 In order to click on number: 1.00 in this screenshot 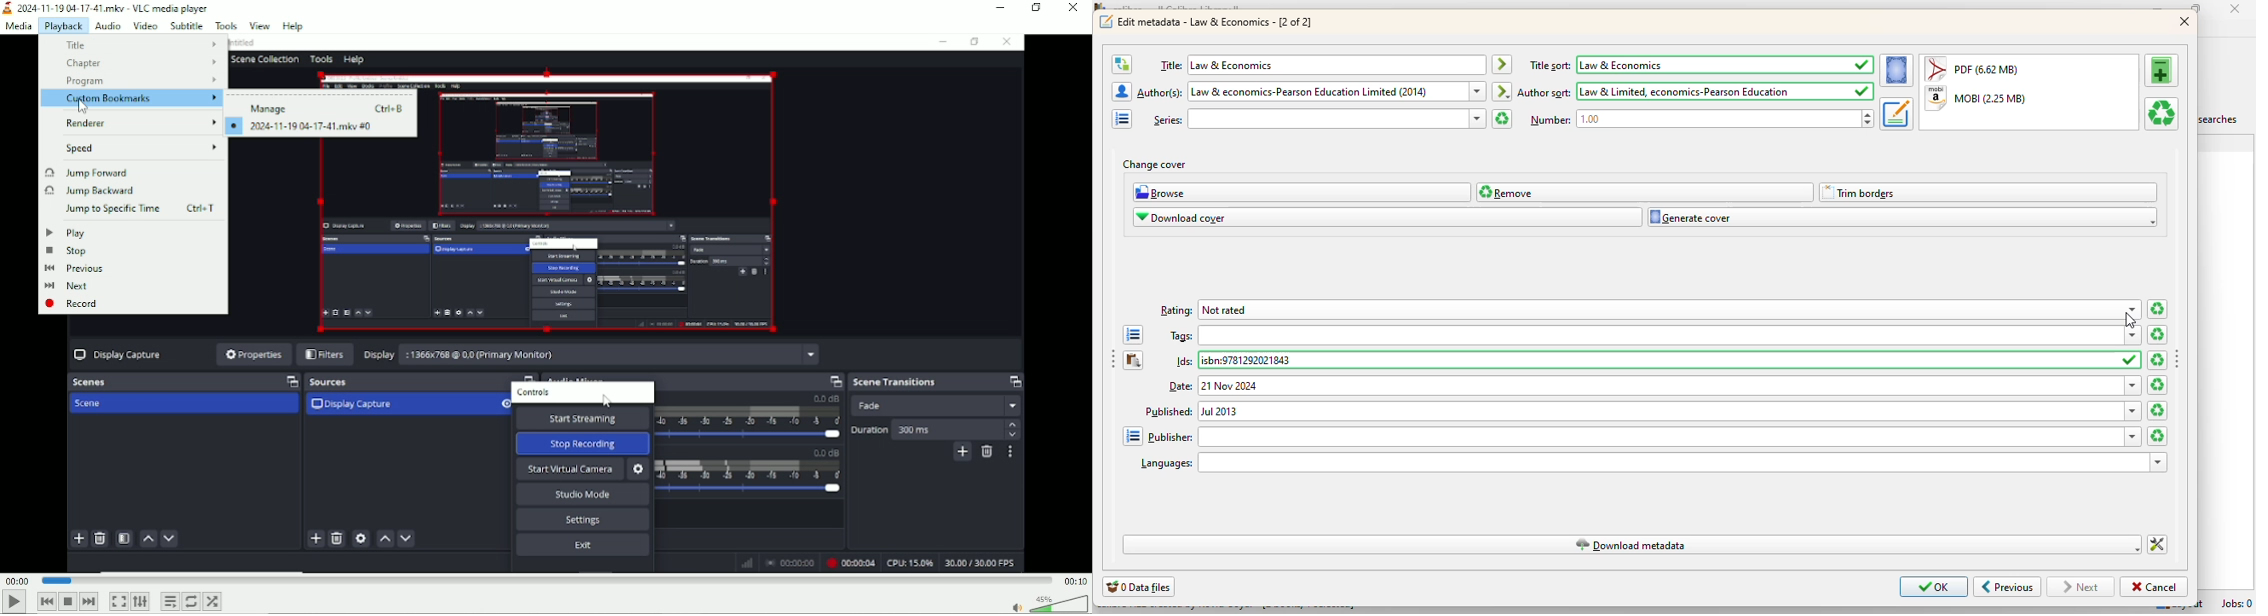, I will do `click(1700, 119)`.